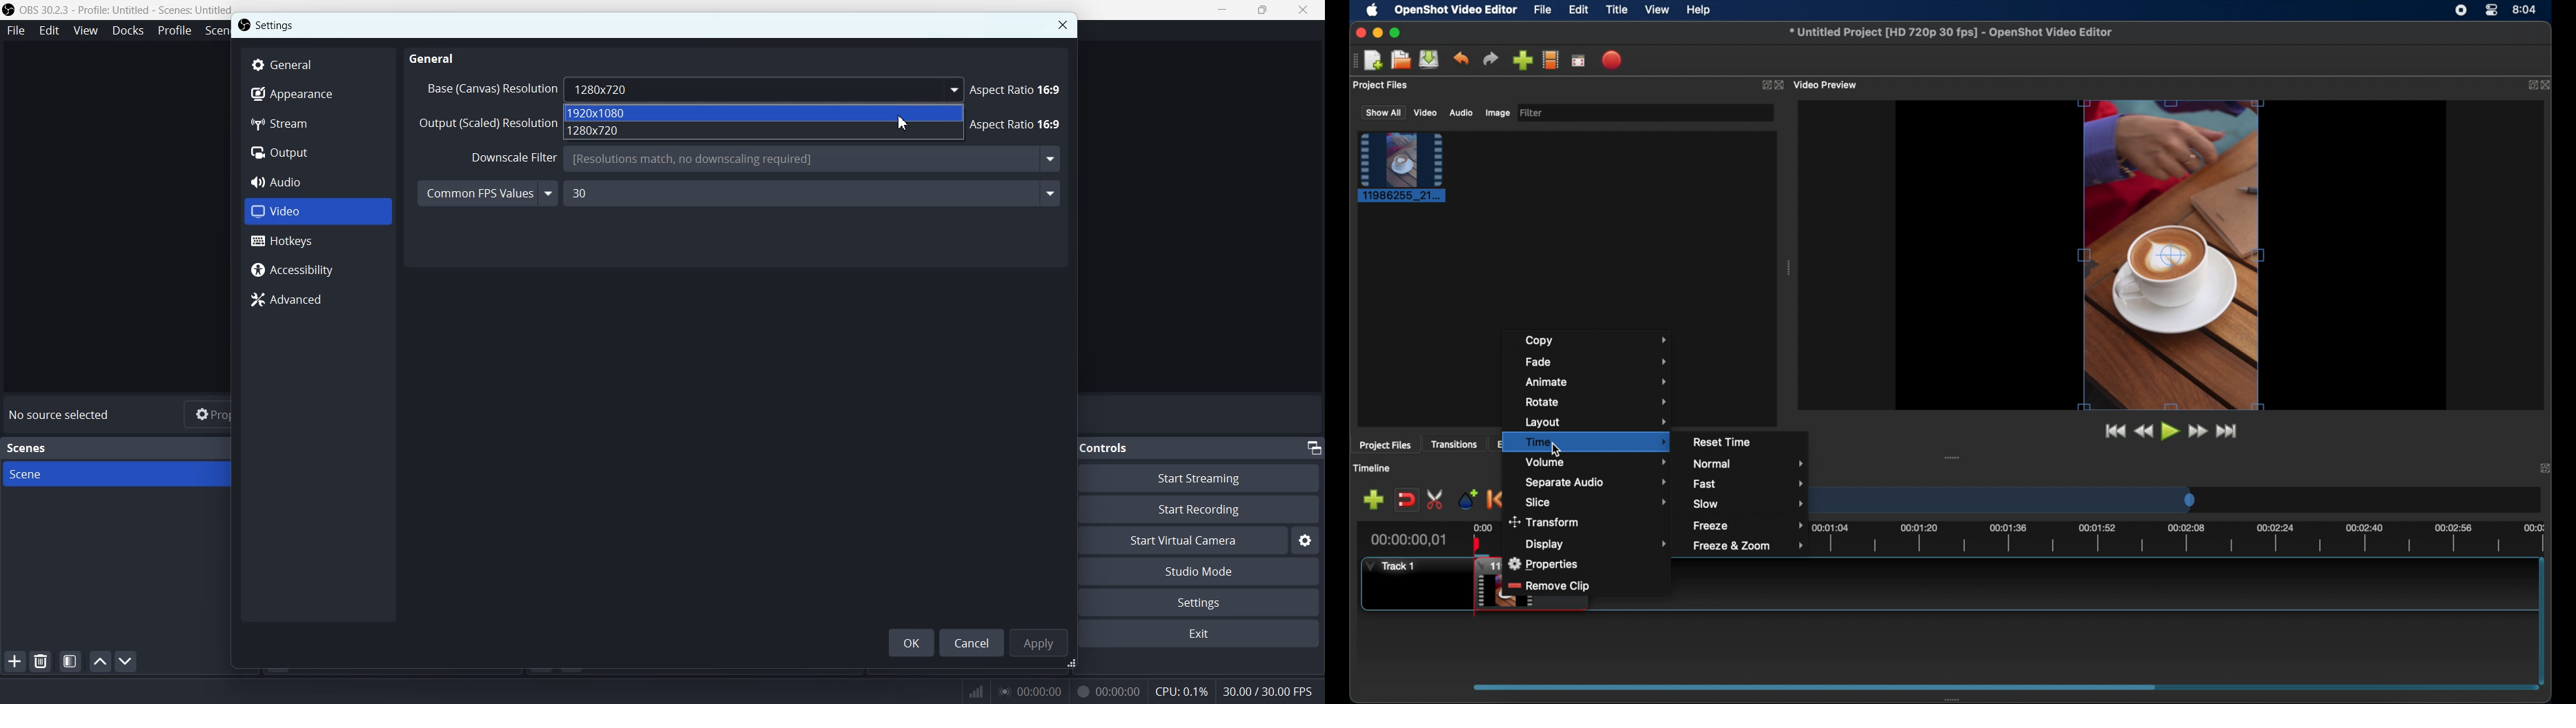  What do you see at coordinates (1062, 25) in the screenshot?
I see `Close` at bounding box center [1062, 25].